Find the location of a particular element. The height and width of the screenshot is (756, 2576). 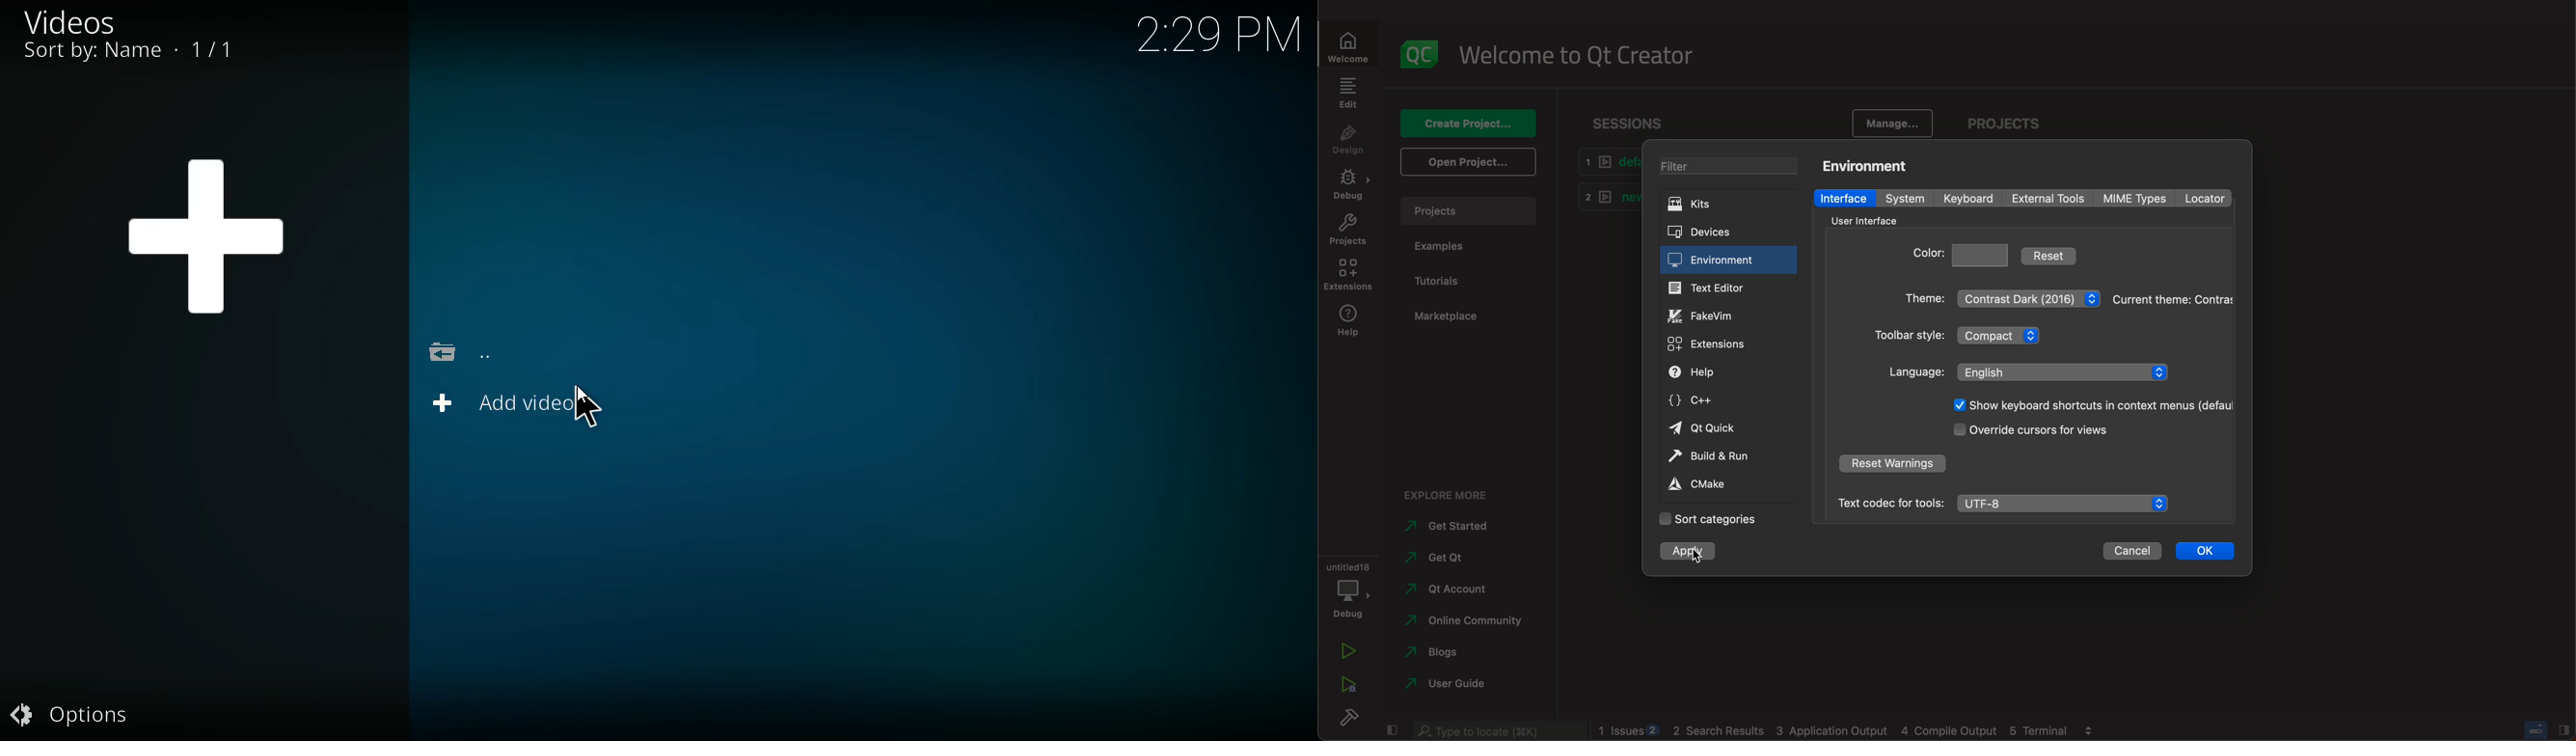

edit is located at coordinates (1349, 96).